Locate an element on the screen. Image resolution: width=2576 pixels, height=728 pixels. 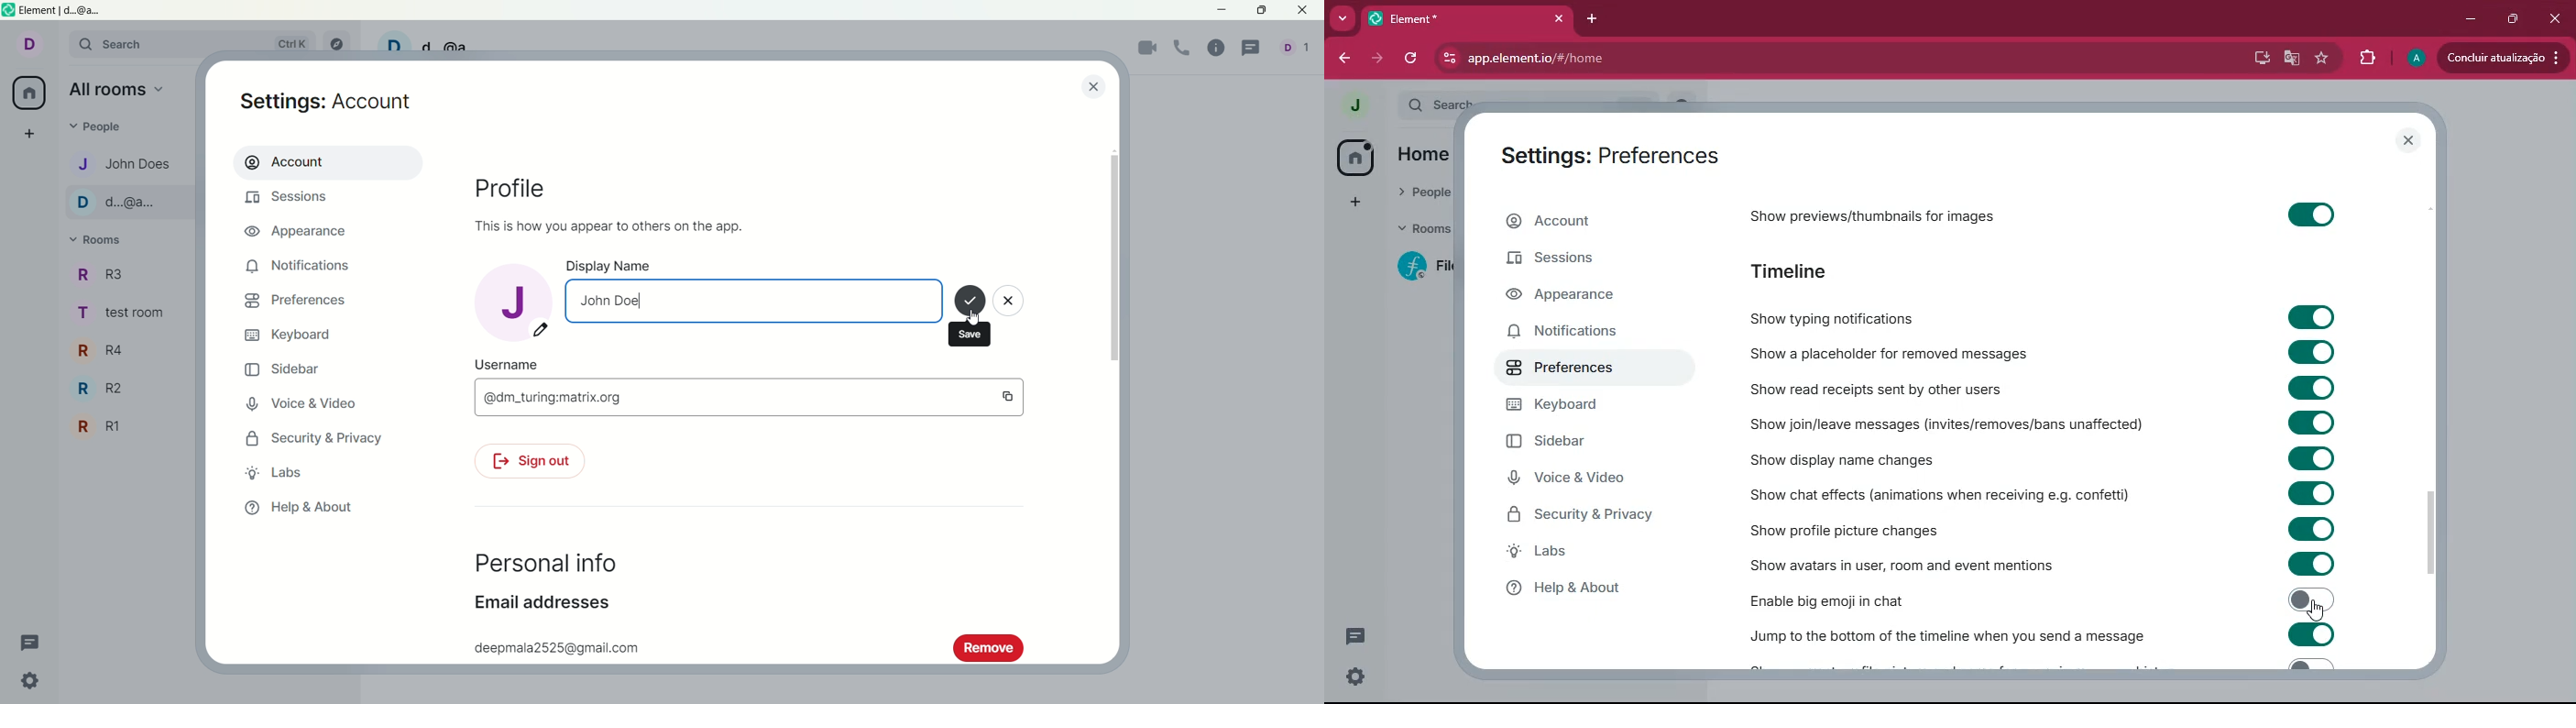
toggle on  is located at coordinates (2312, 562).